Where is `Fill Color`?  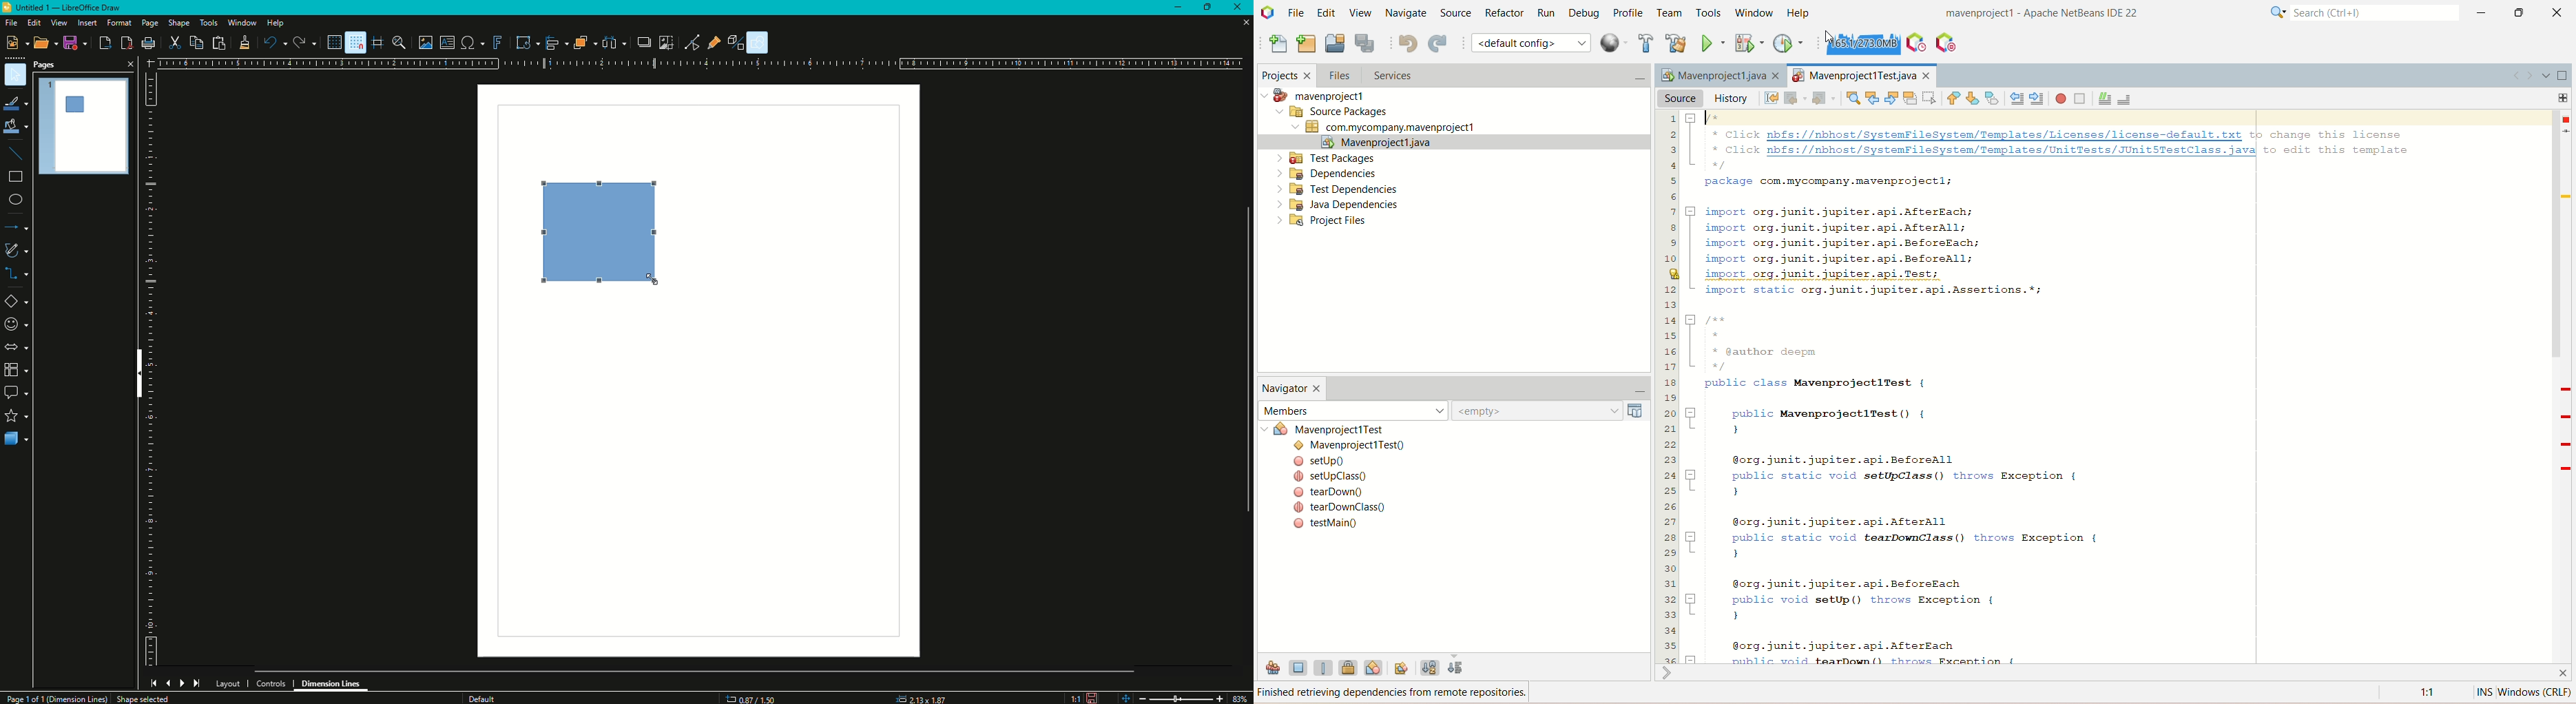 Fill Color is located at coordinates (16, 127).